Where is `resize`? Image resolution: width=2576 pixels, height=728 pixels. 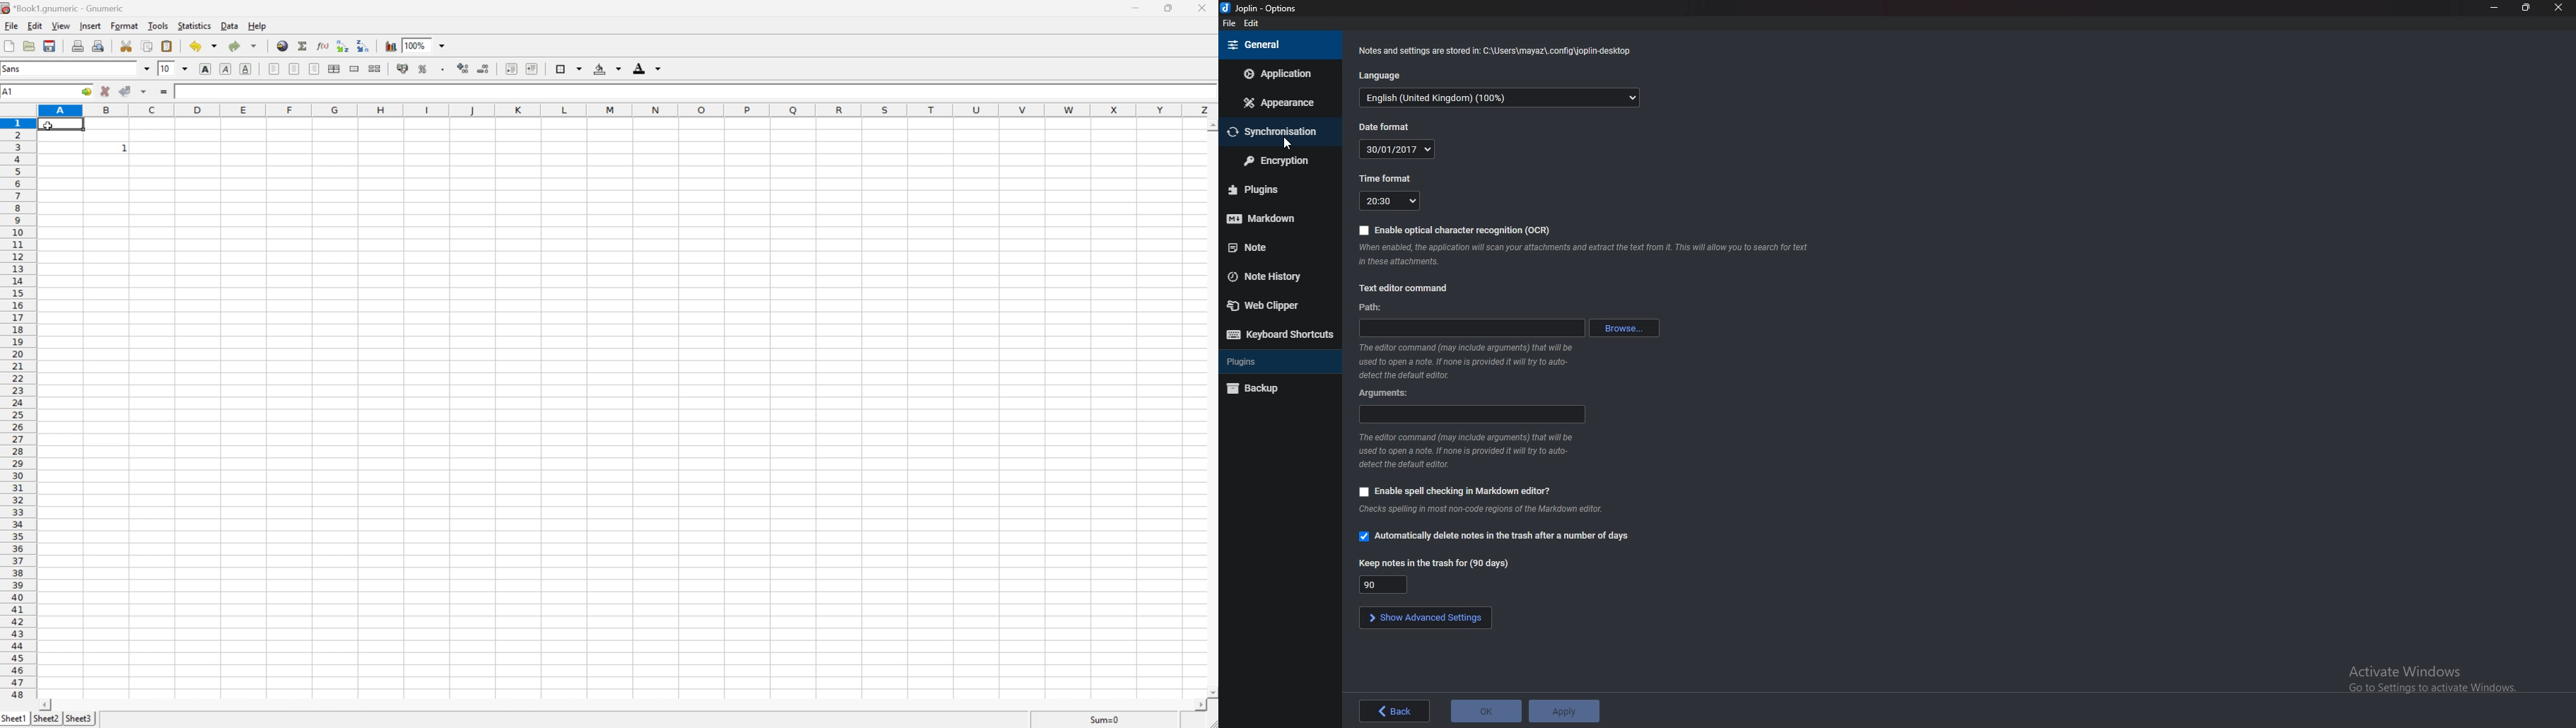
resize is located at coordinates (2528, 8).